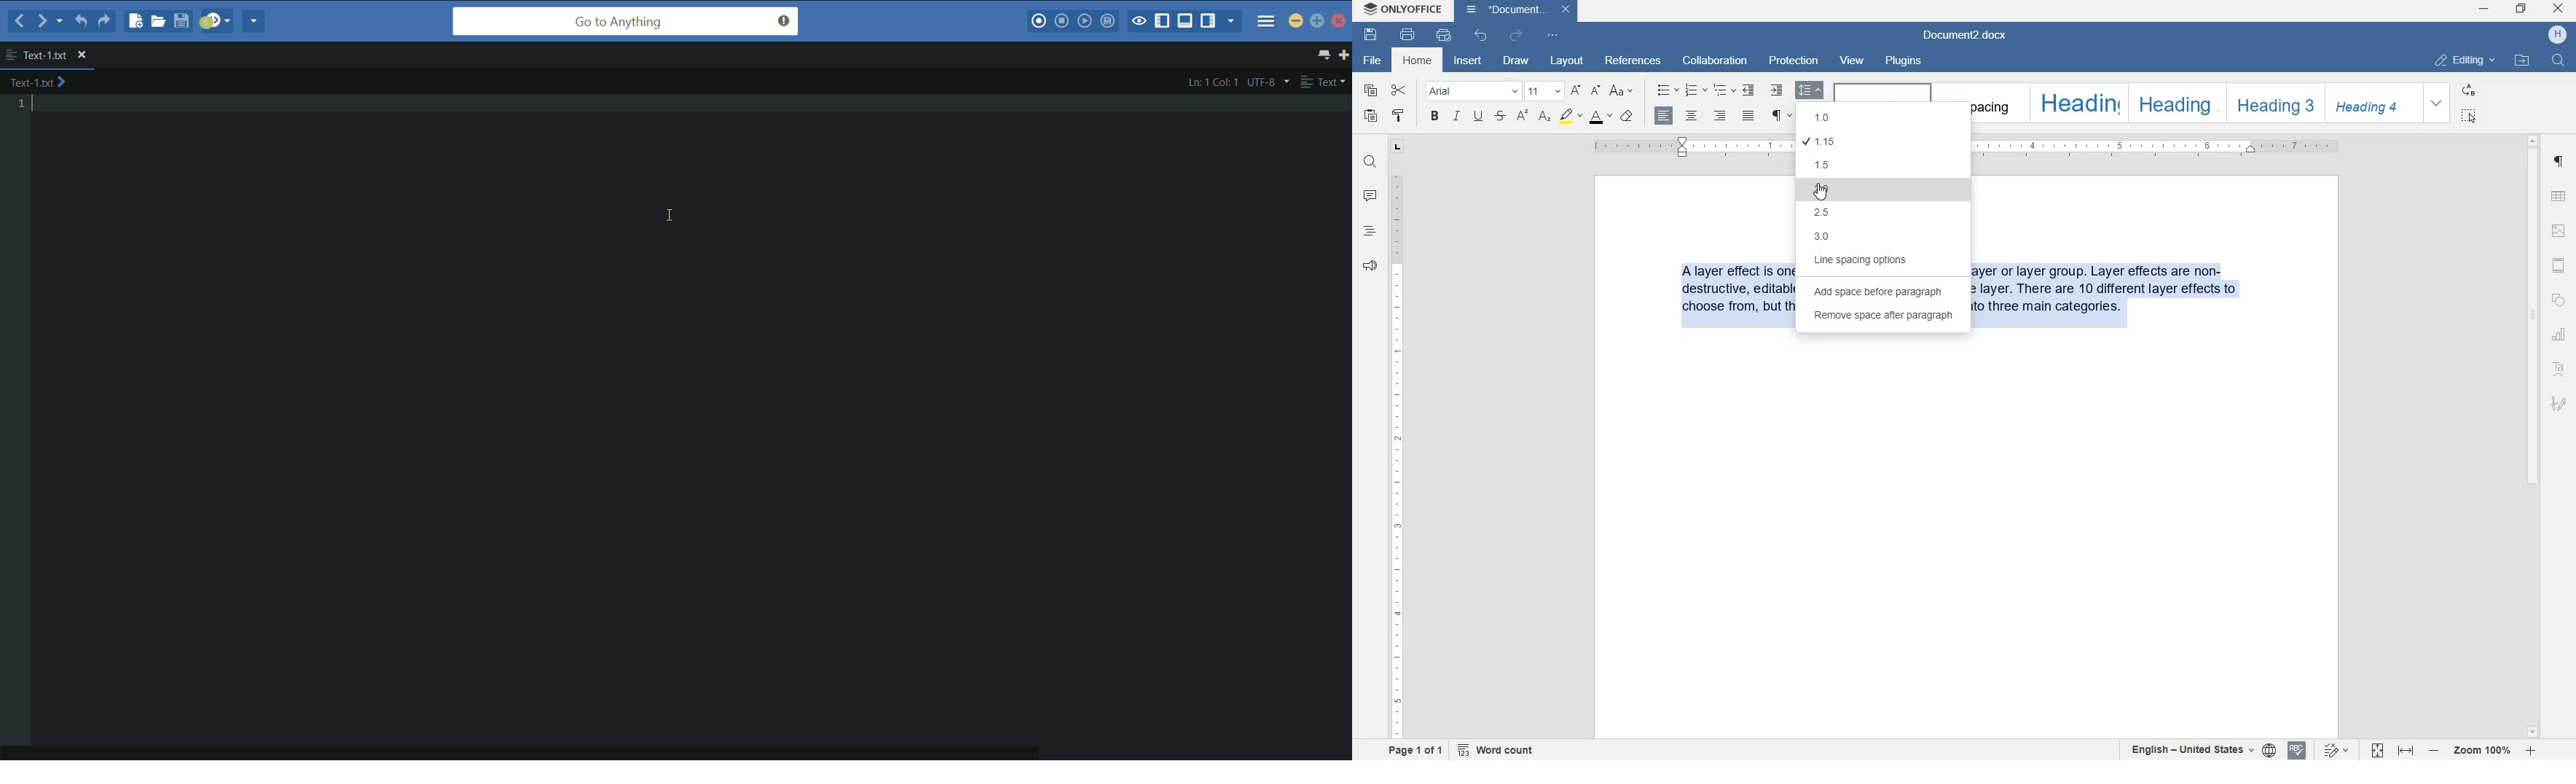 Image resolution: width=2576 pixels, height=784 pixels. What do you see at coordinates (1553, 36) in the screenshot?
I see `customize quick access toolbar` at bounding box center [1553, 36].